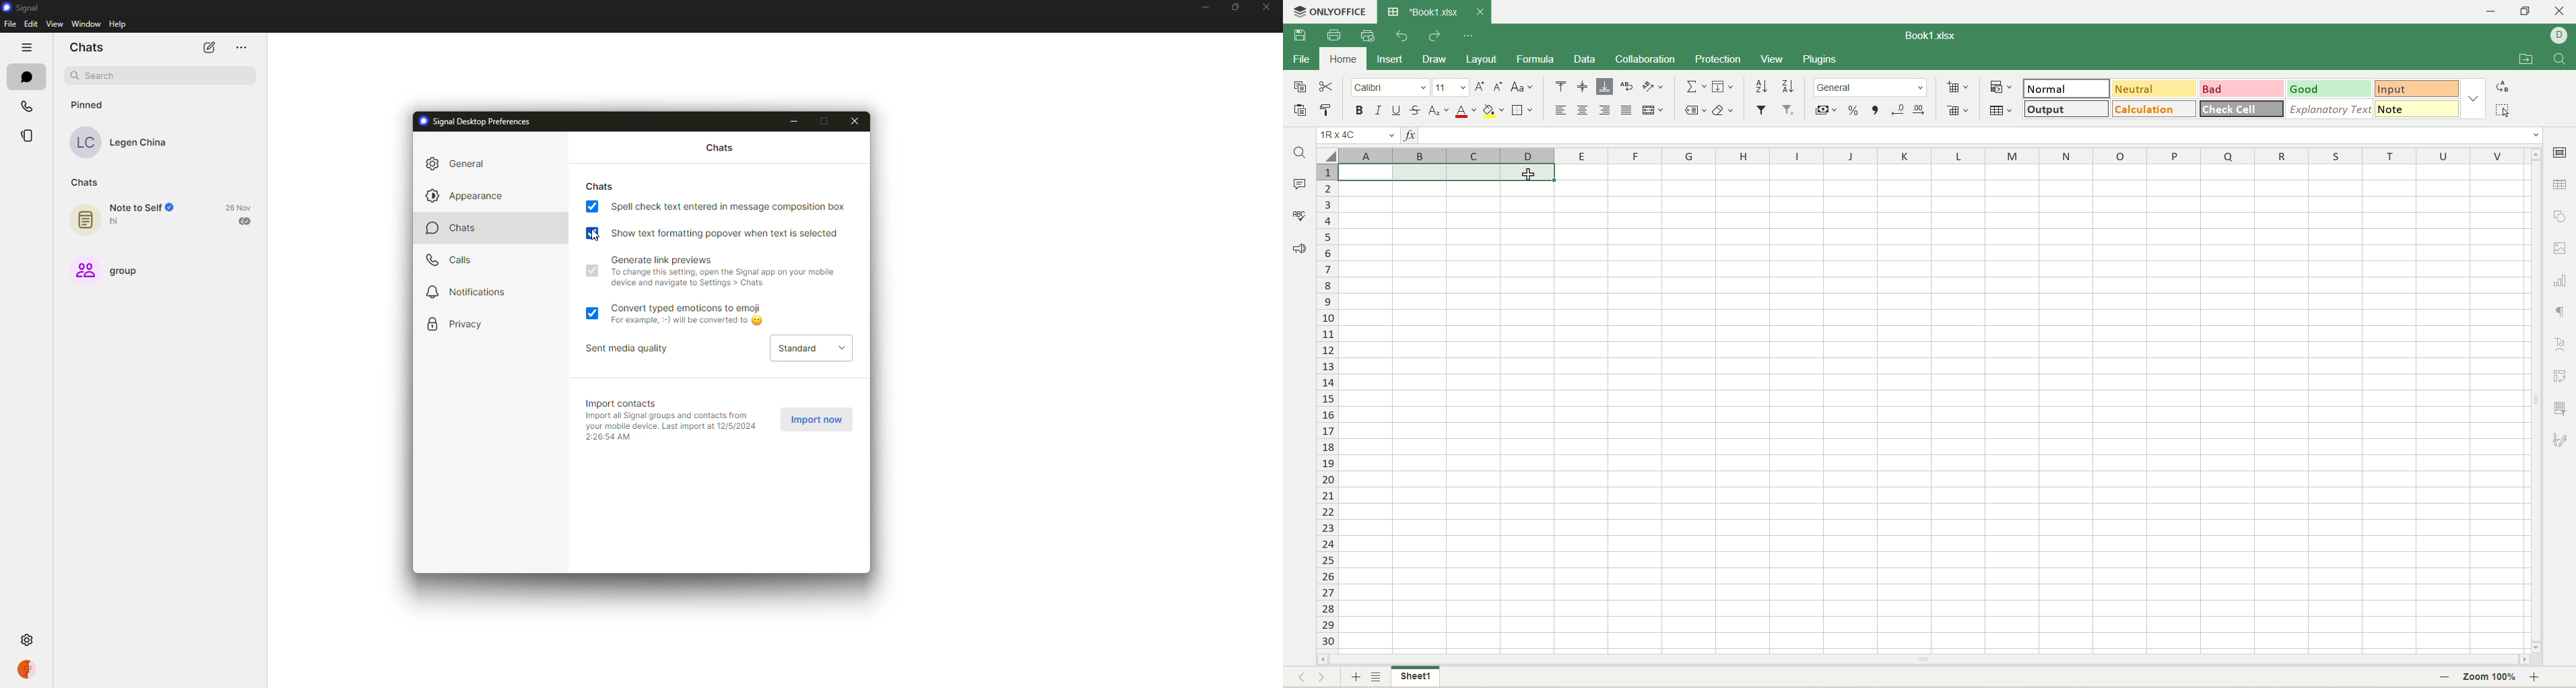 The width and height of the screenshot is (2576, 700). Describe the element at coordinates (86, 104) in the screenshot. I see `pinned` at that location.